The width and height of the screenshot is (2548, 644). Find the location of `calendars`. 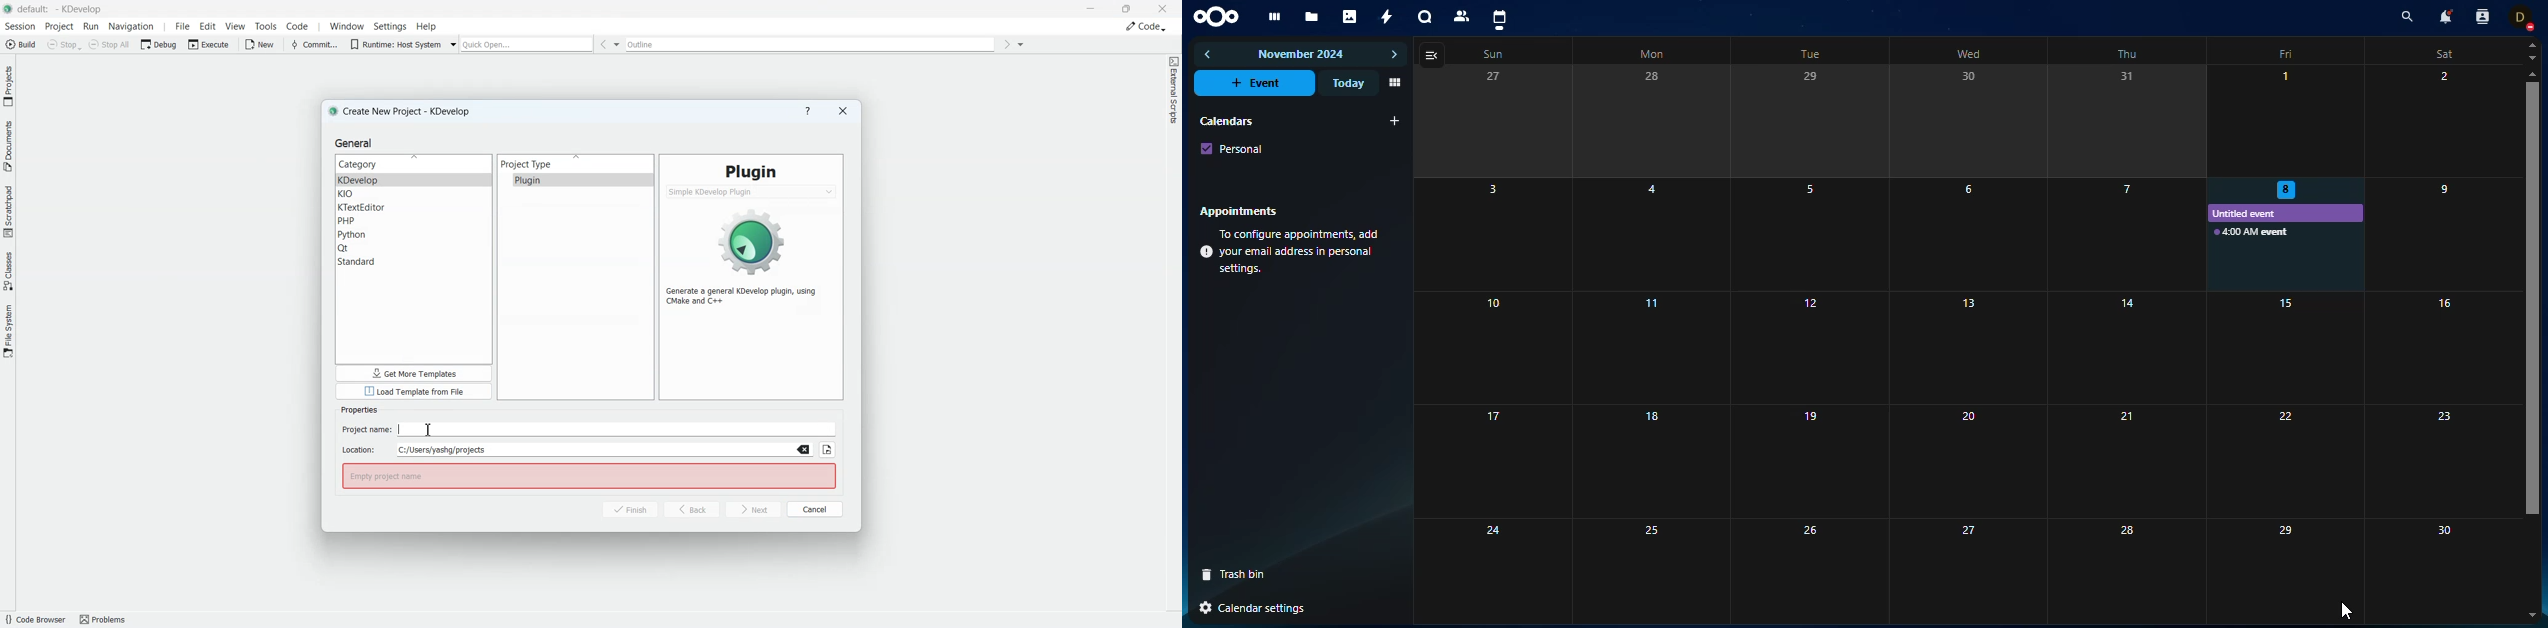

calendars is located at coordinates (1225, 120).